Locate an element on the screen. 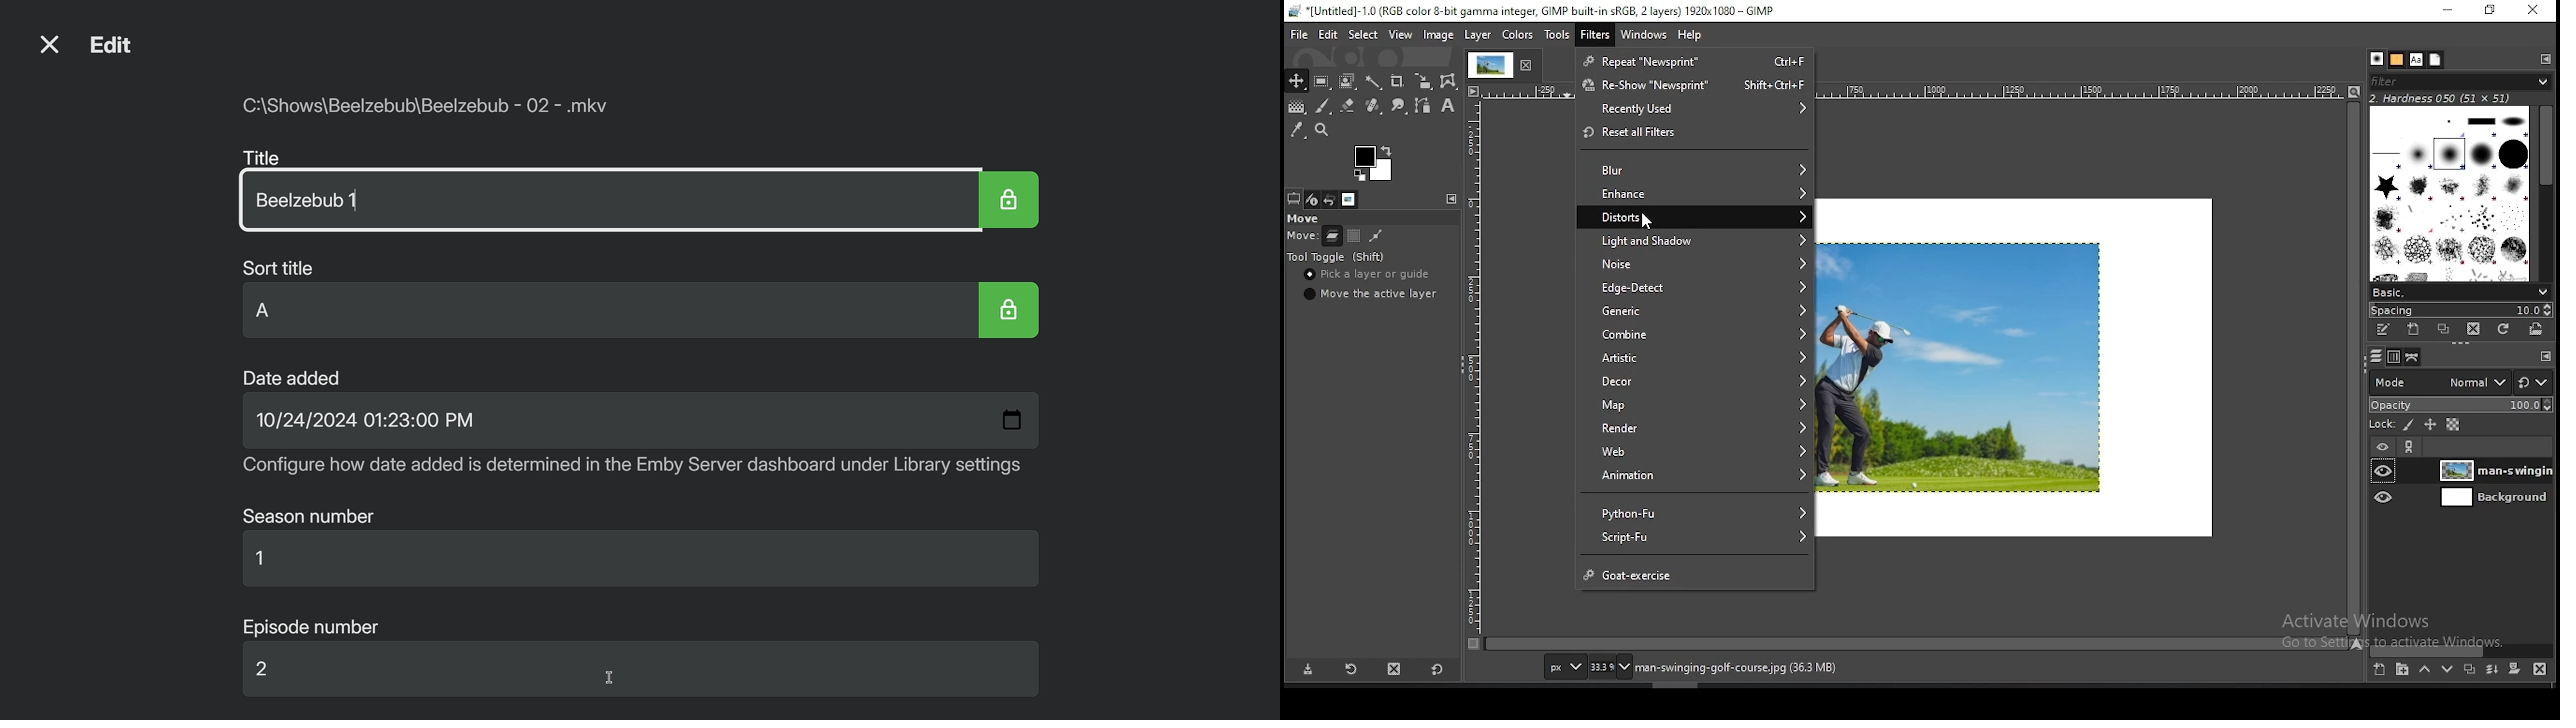 Image resolution: width=2576 pixels, height=728 pixels. script fu is located at coordinates (1694, 537).